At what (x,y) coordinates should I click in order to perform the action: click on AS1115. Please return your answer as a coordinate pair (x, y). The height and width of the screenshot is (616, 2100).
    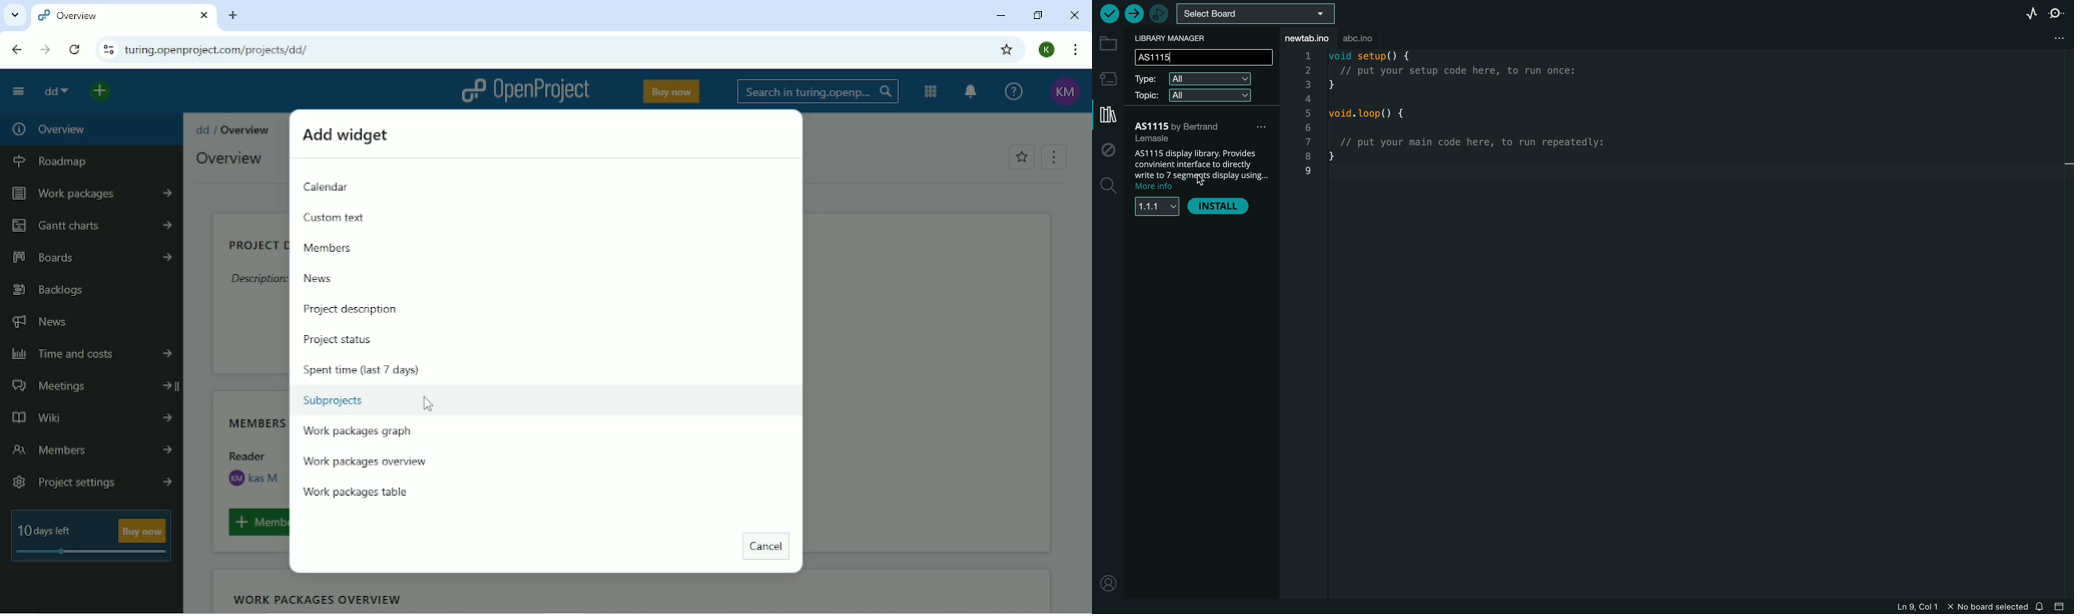
    Looking at the image, I should click on (1202, 57).